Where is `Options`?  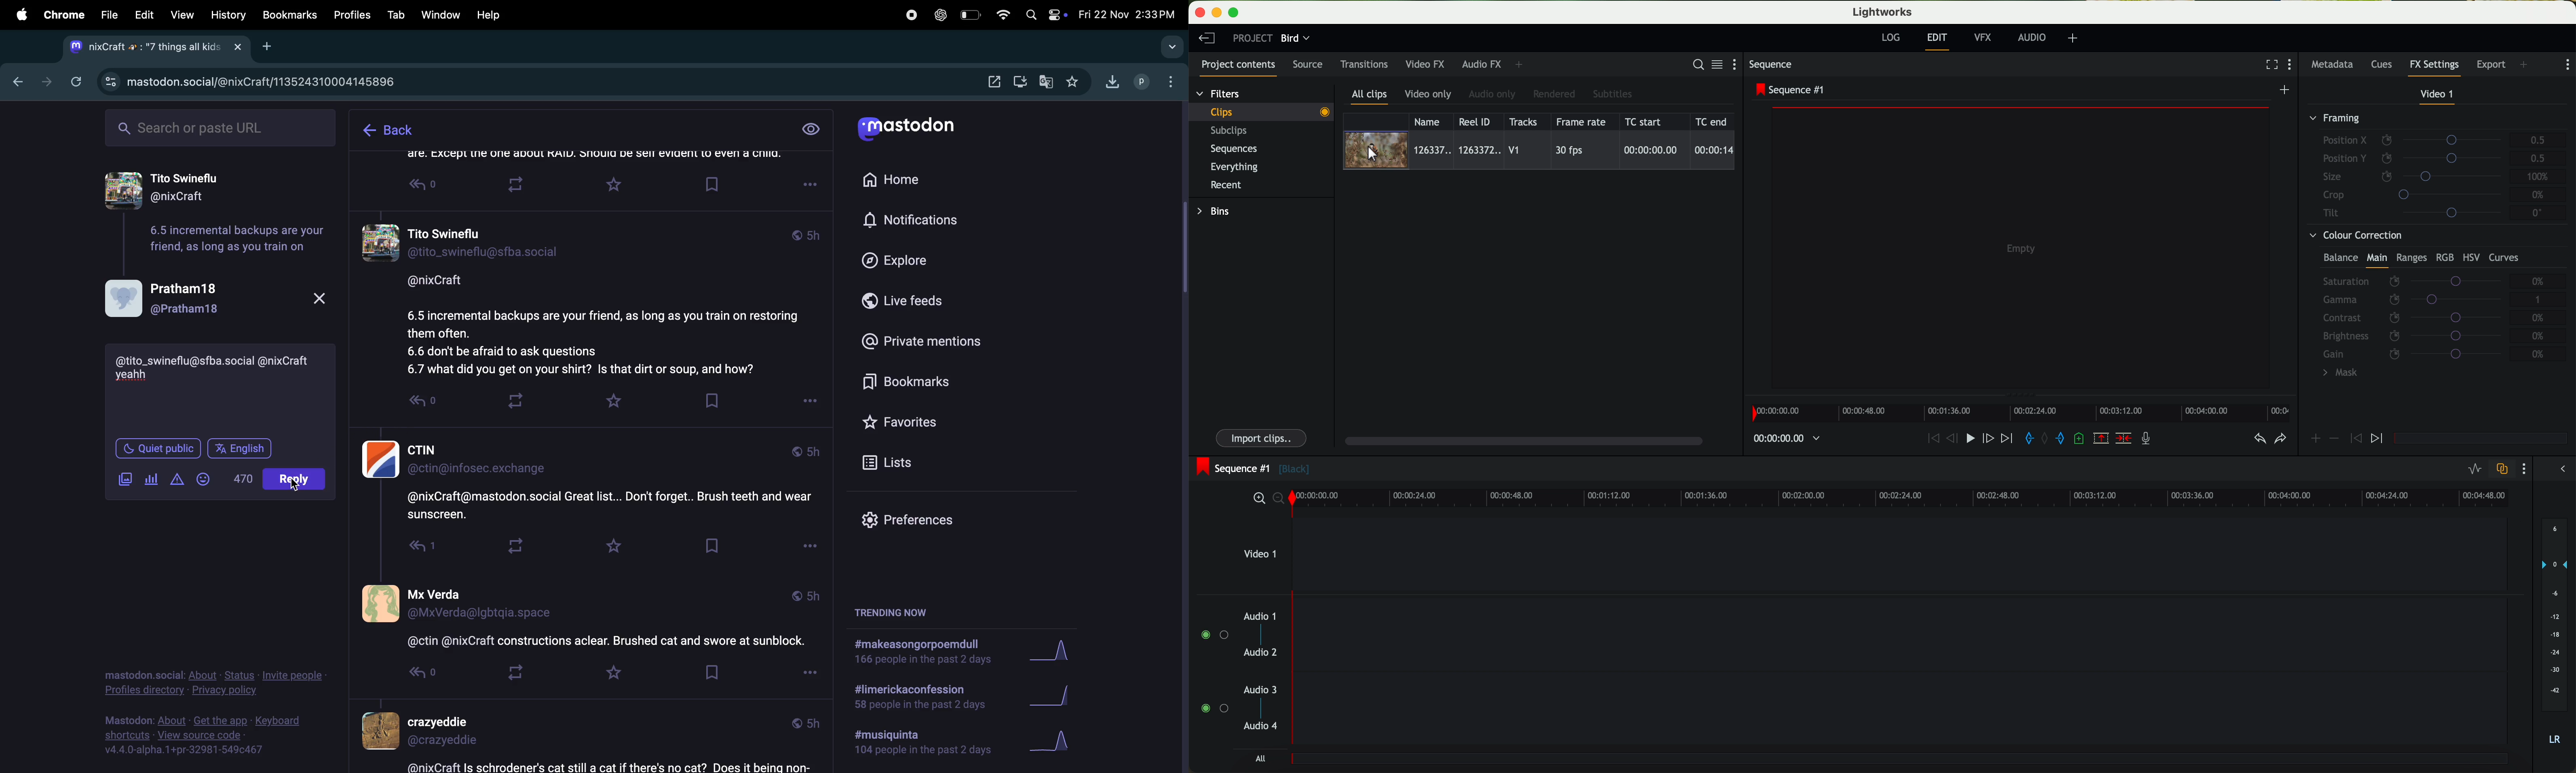
Options is located at coordinates (806, 546).